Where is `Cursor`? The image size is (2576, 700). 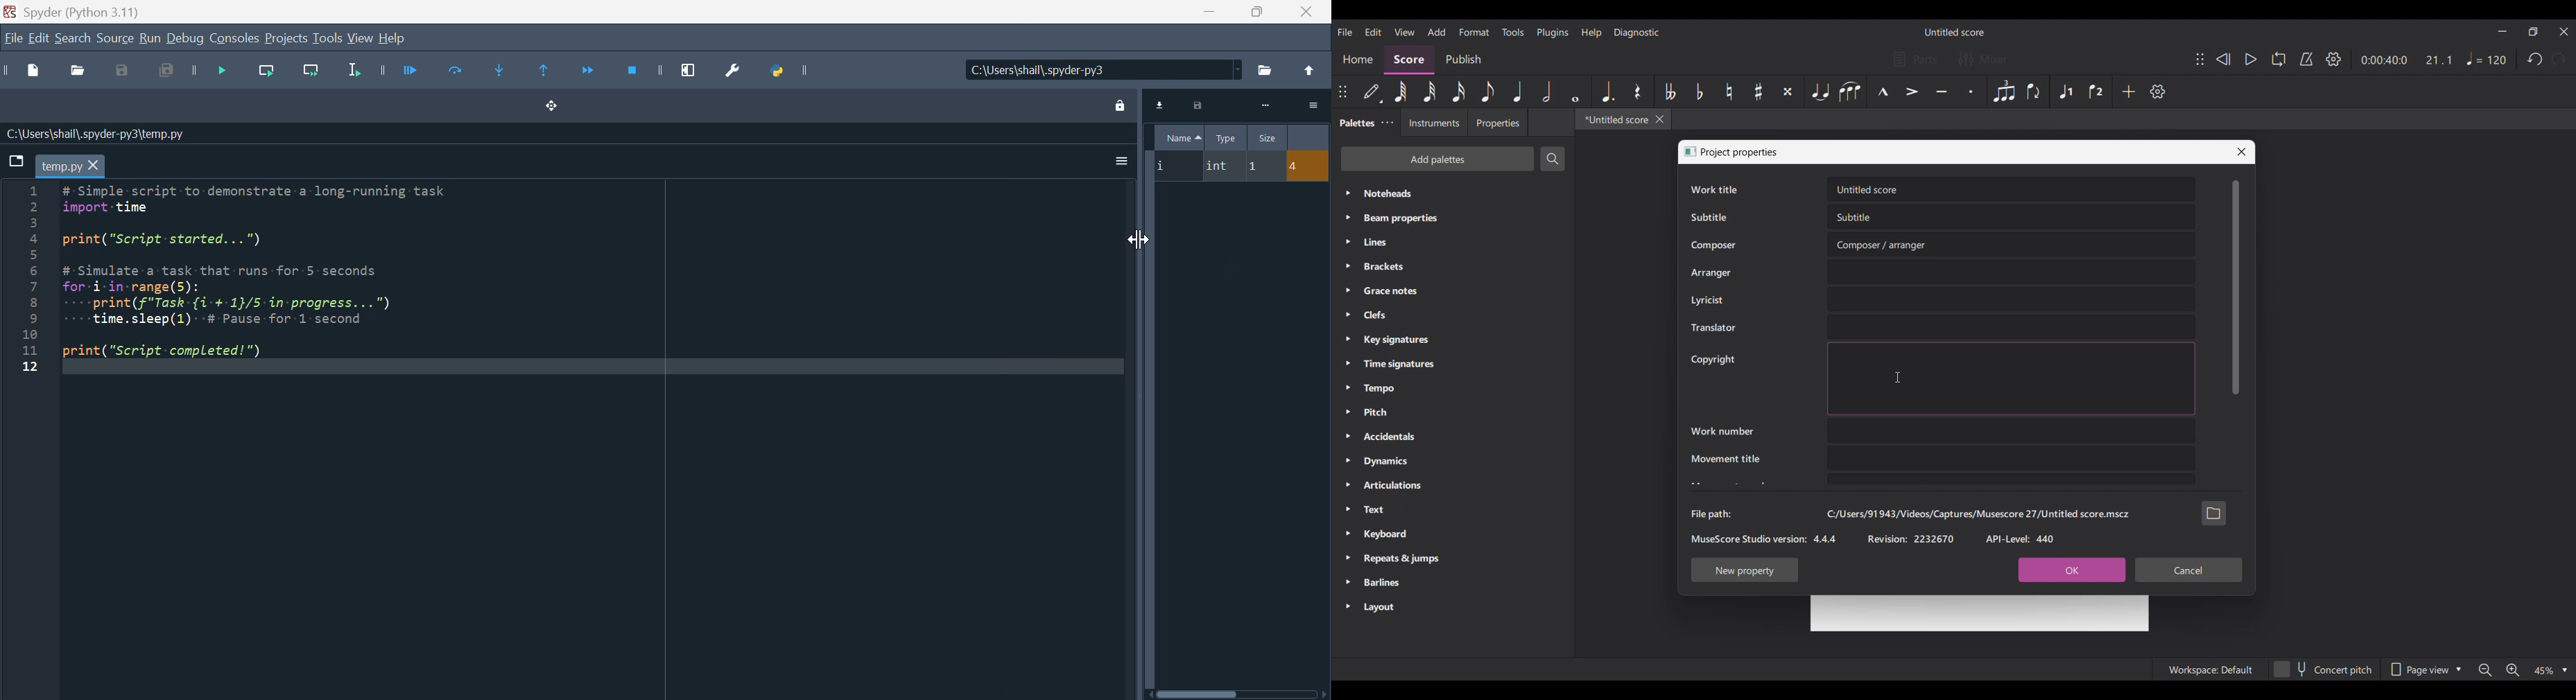 Cursor is located at coordinates (1135, 236).